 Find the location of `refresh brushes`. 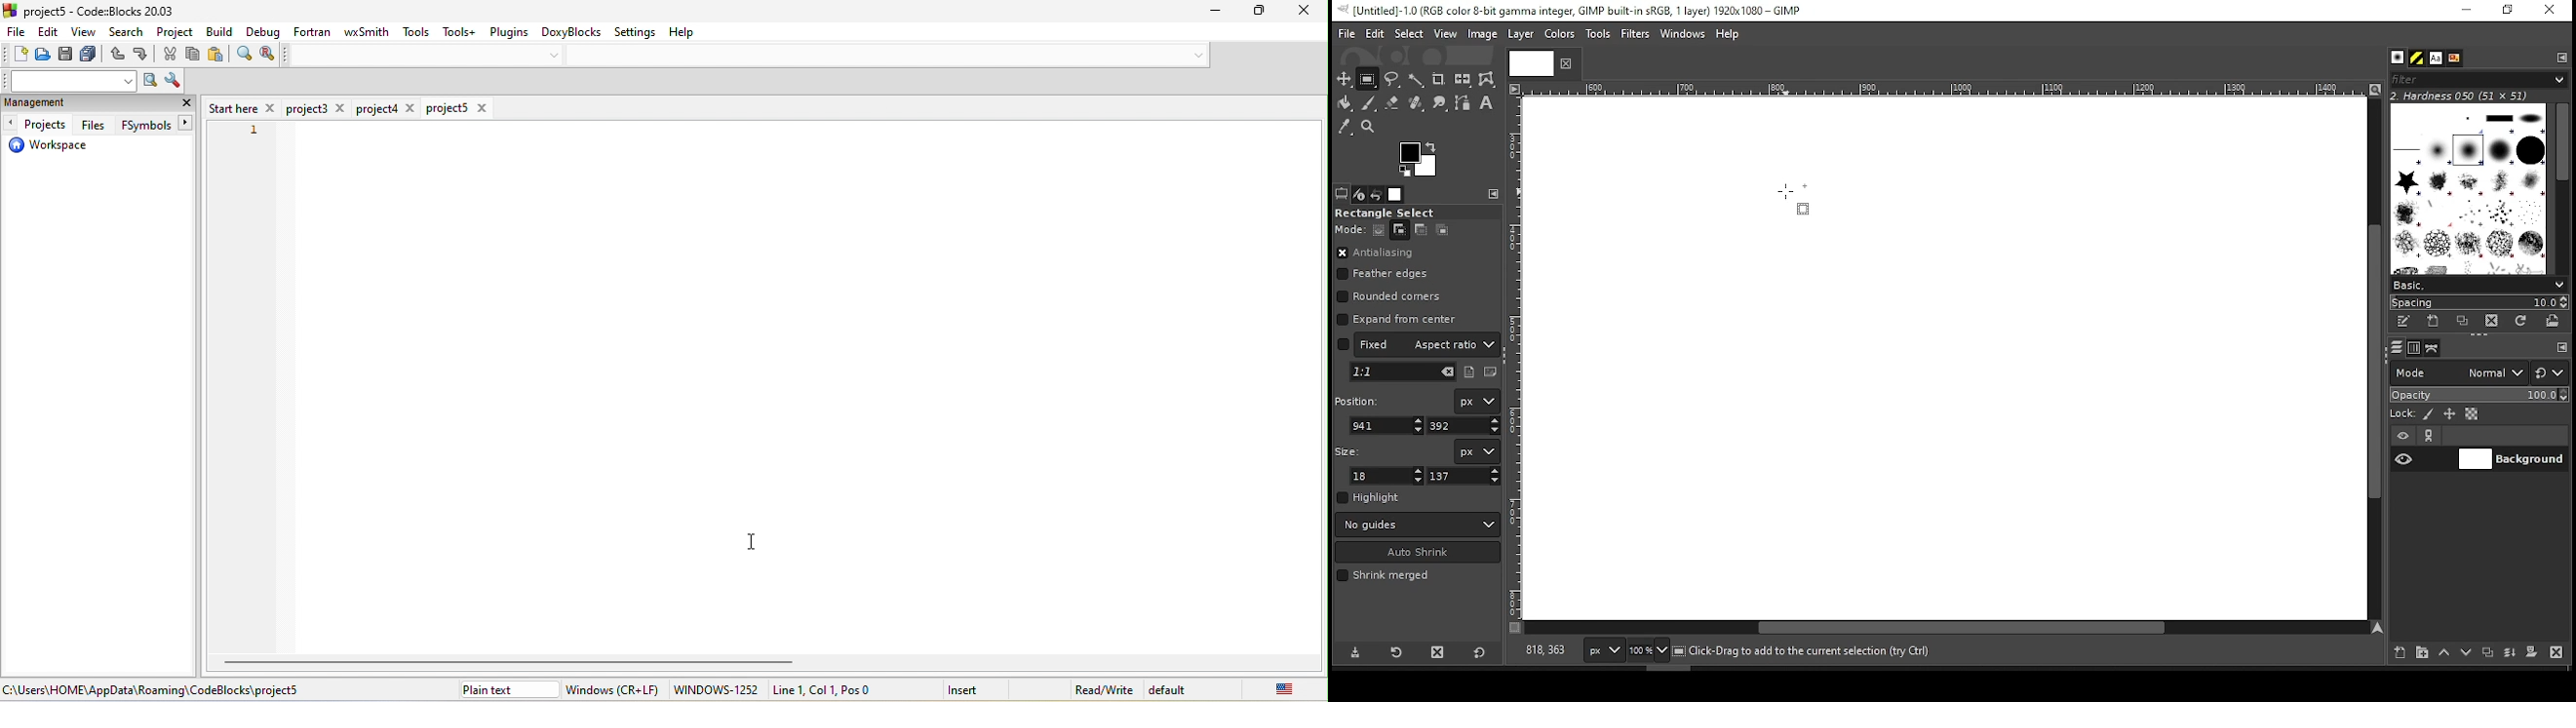

refresh brushes is located at coordinates (2519, 323).